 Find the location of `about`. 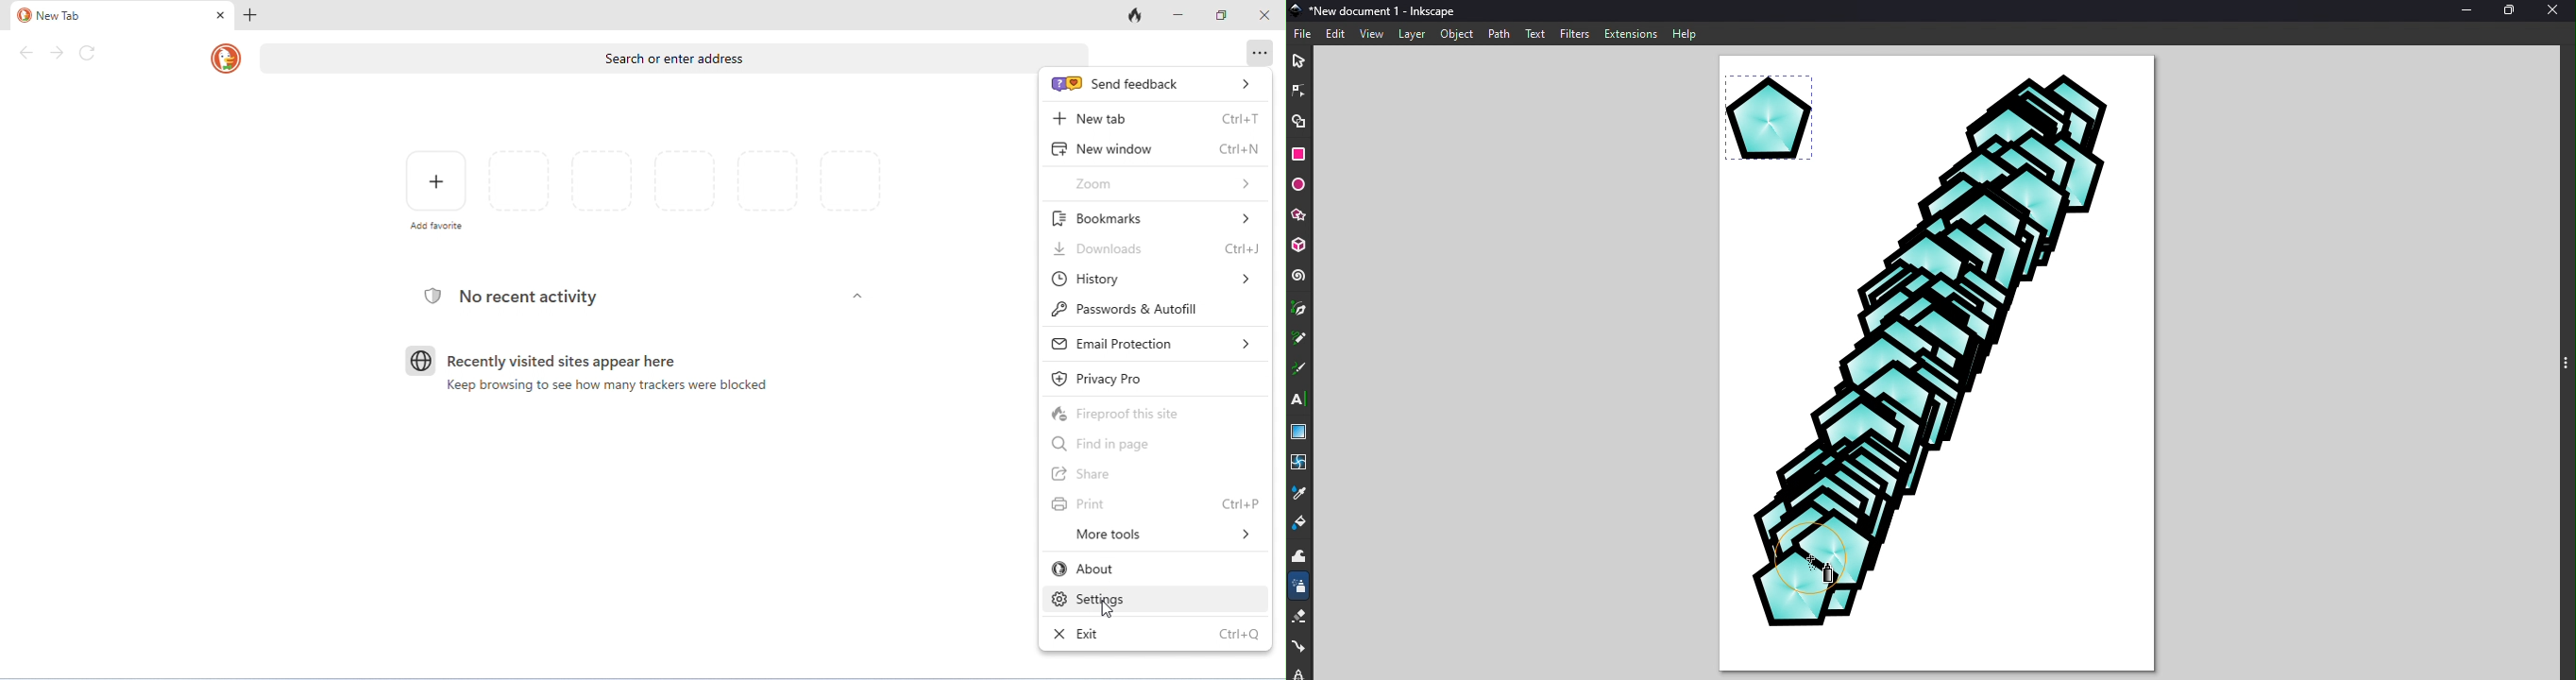

about is located at coordinates (1155, 569).